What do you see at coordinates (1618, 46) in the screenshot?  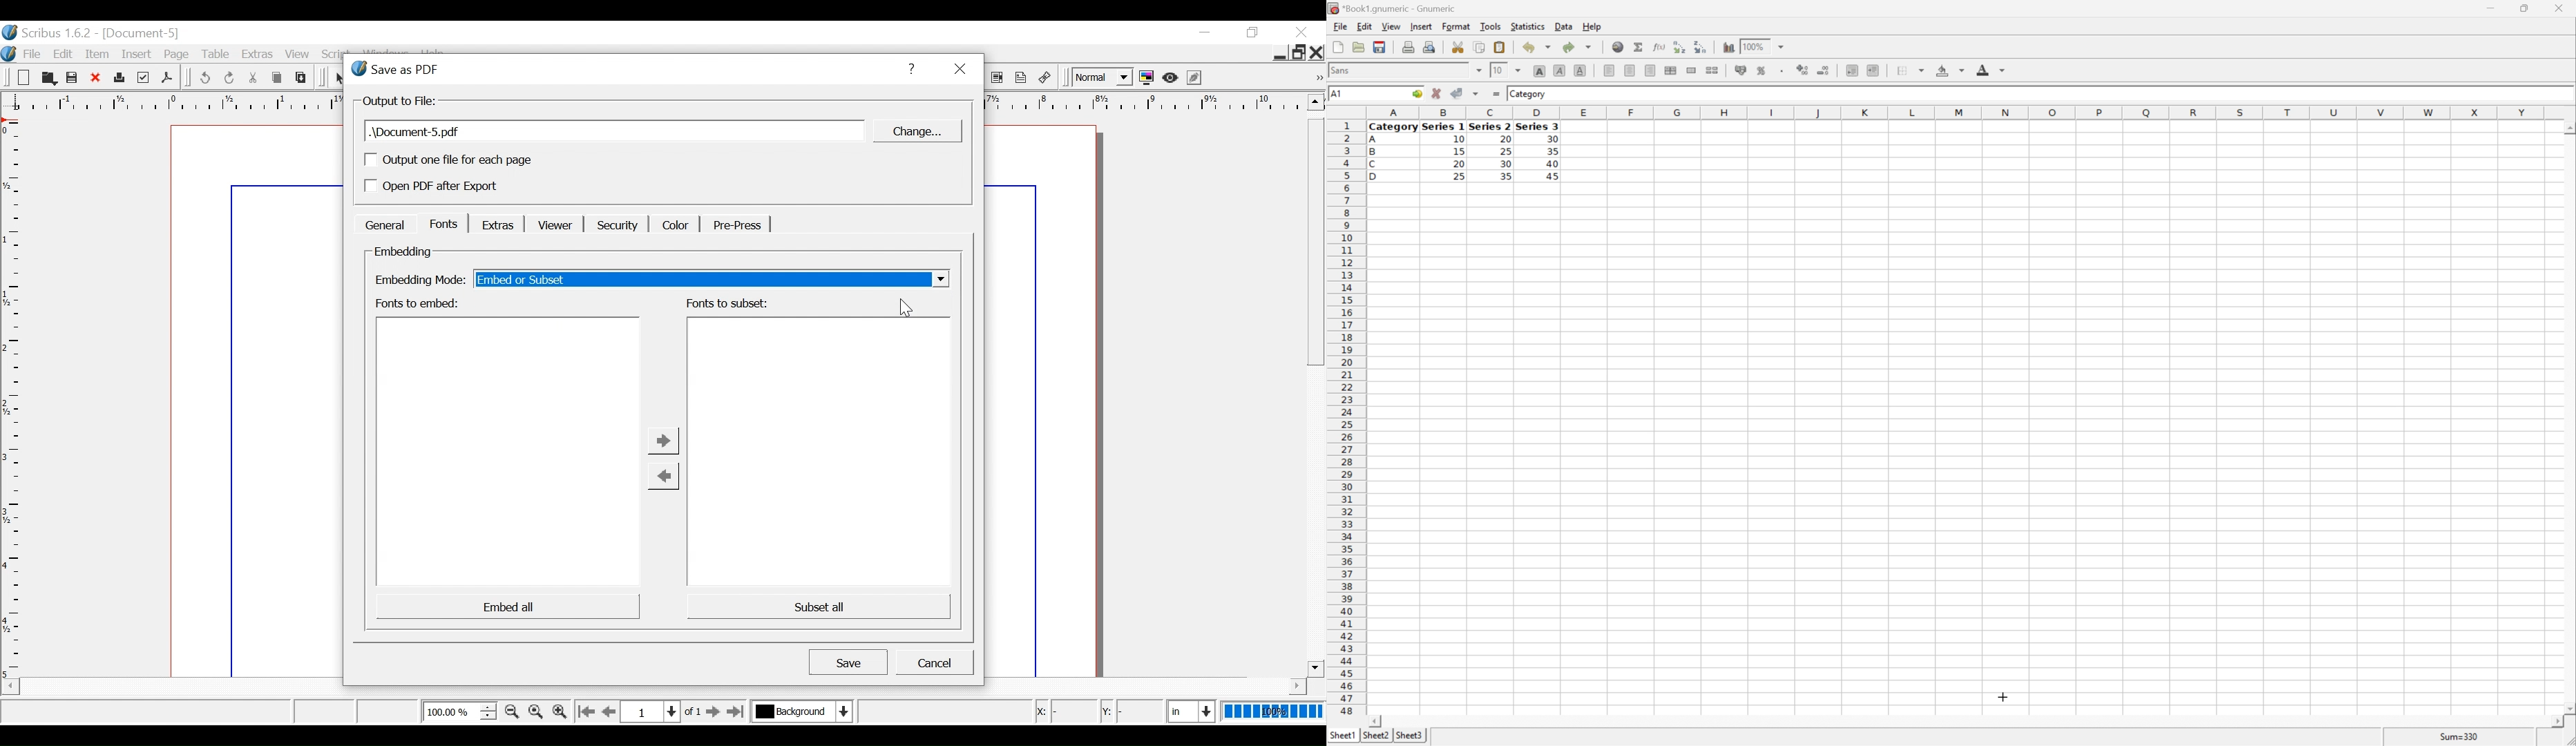 I see `Insert a hyperlink` at bounding box center [1618, 46].